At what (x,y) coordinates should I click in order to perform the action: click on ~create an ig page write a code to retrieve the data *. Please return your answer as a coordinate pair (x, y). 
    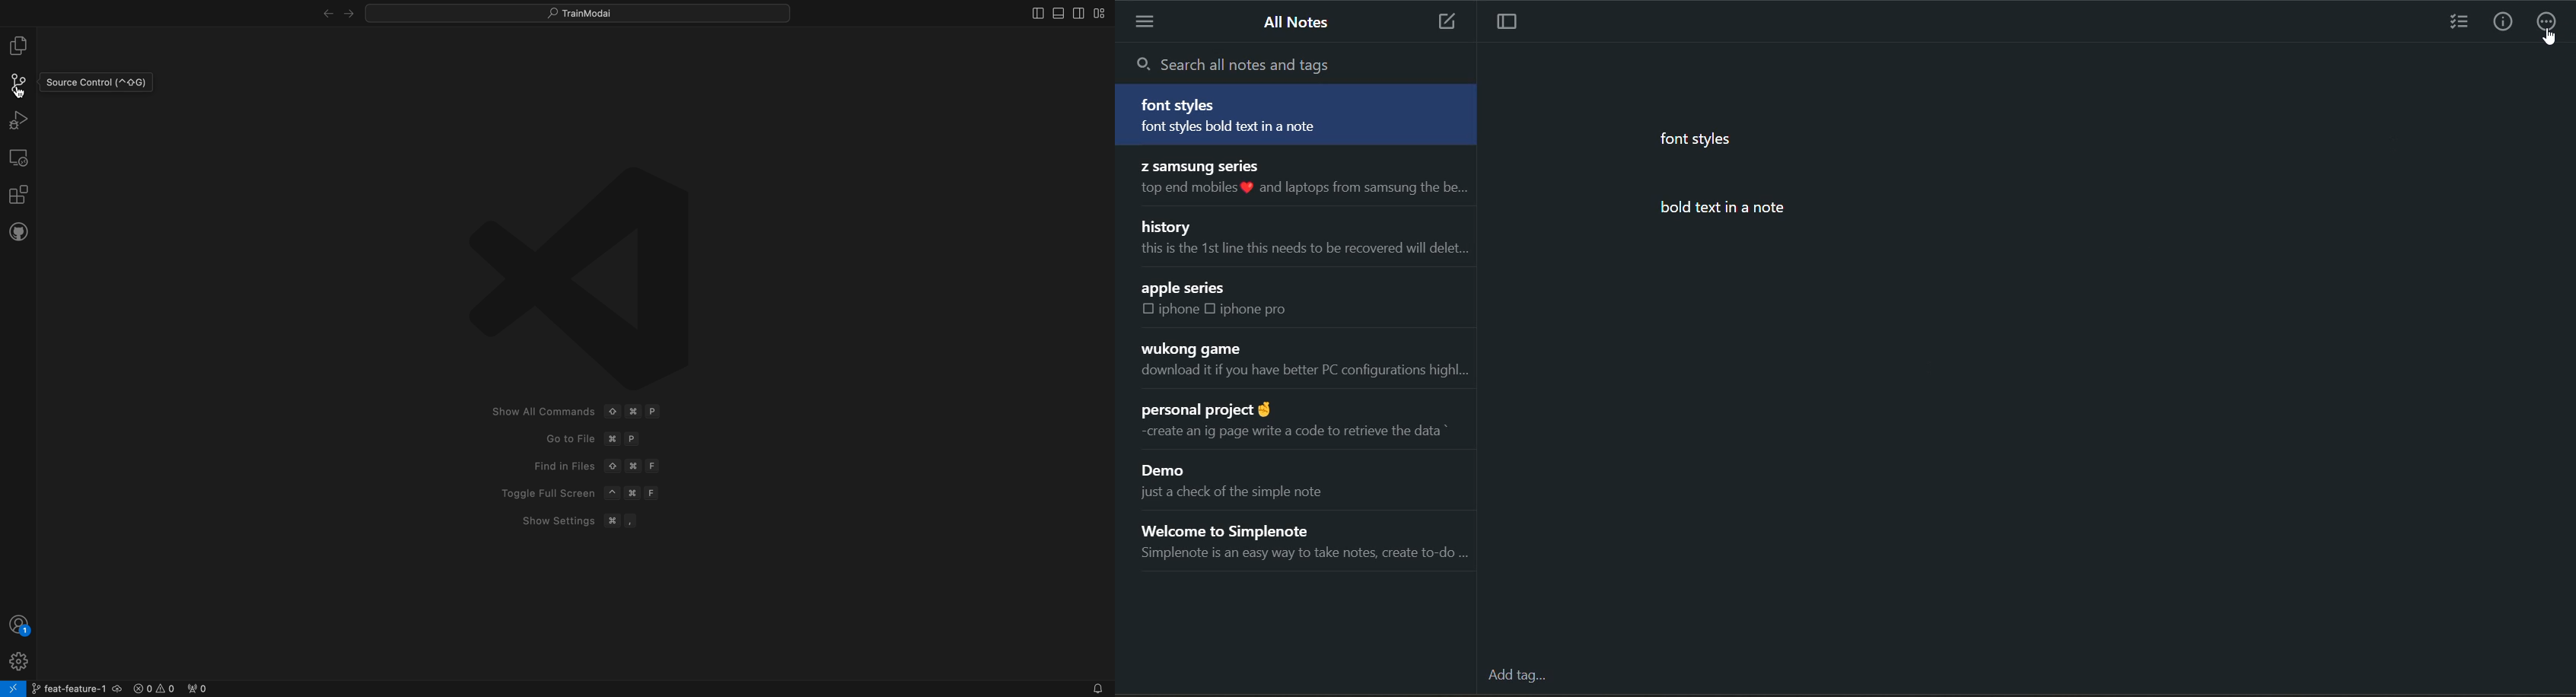
    Looking at the image, I should click on (1290, 431).